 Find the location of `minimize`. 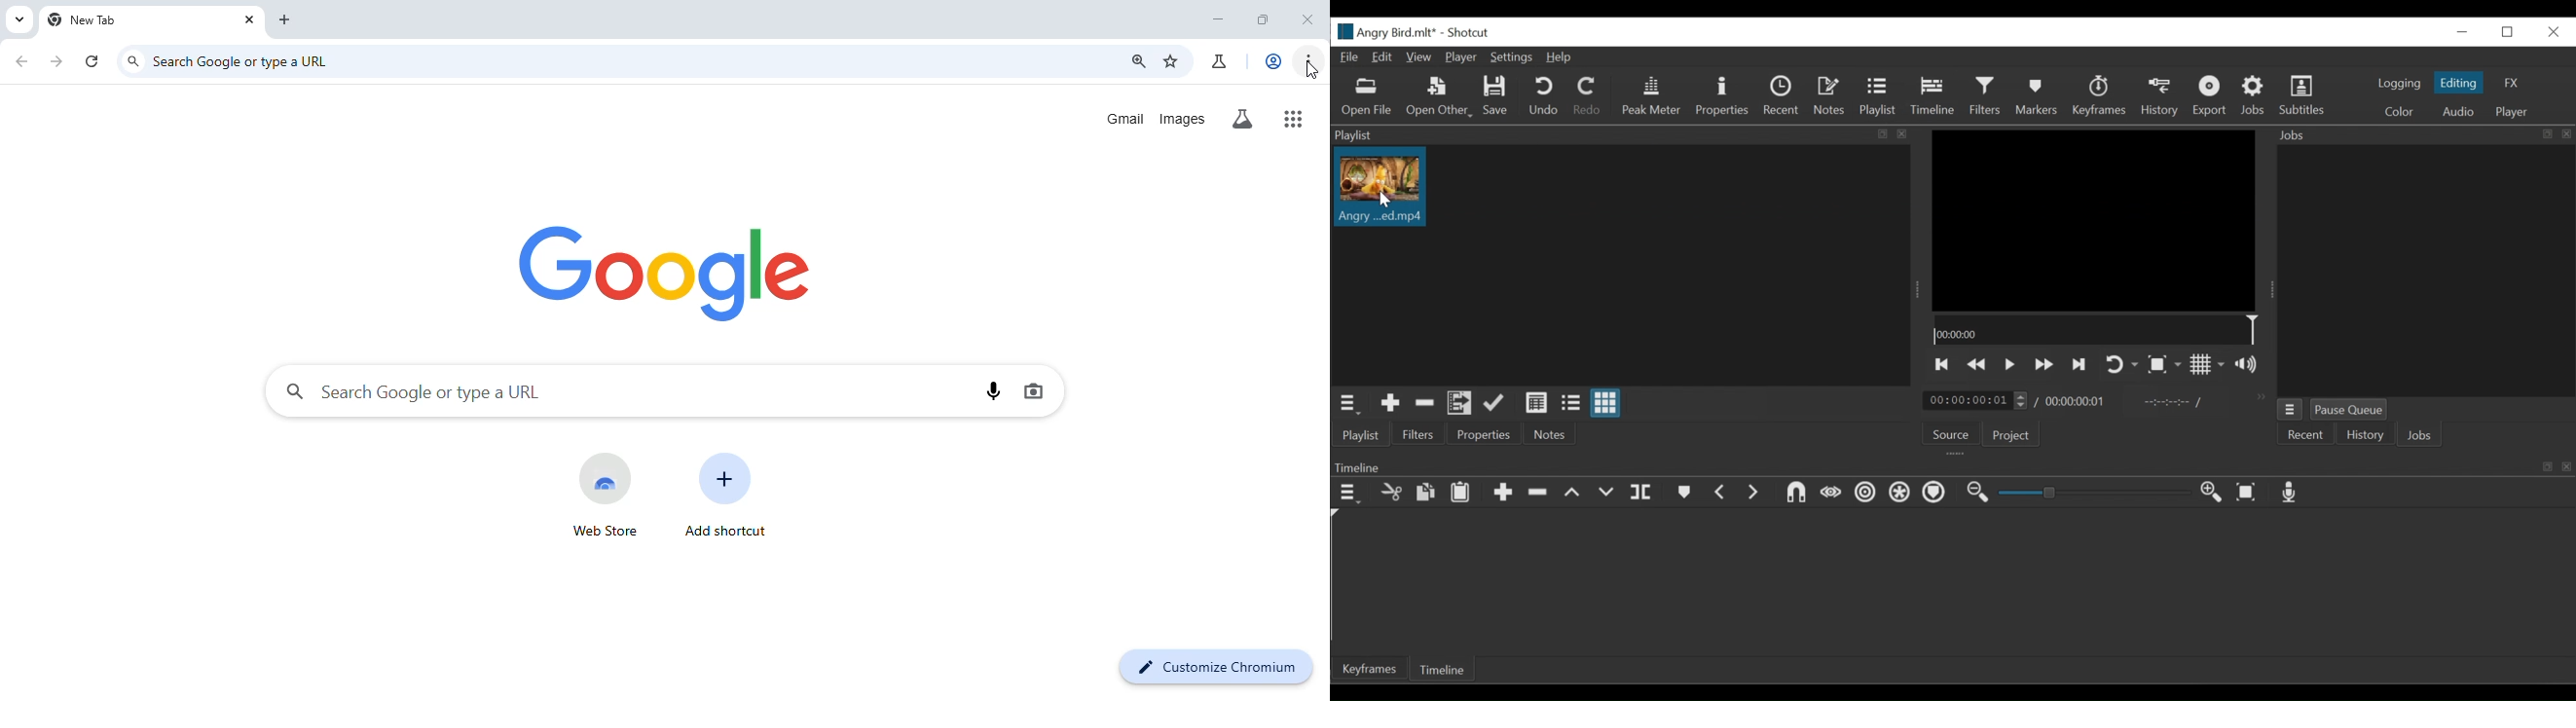

minimize is located at coordinates (1217, 19).